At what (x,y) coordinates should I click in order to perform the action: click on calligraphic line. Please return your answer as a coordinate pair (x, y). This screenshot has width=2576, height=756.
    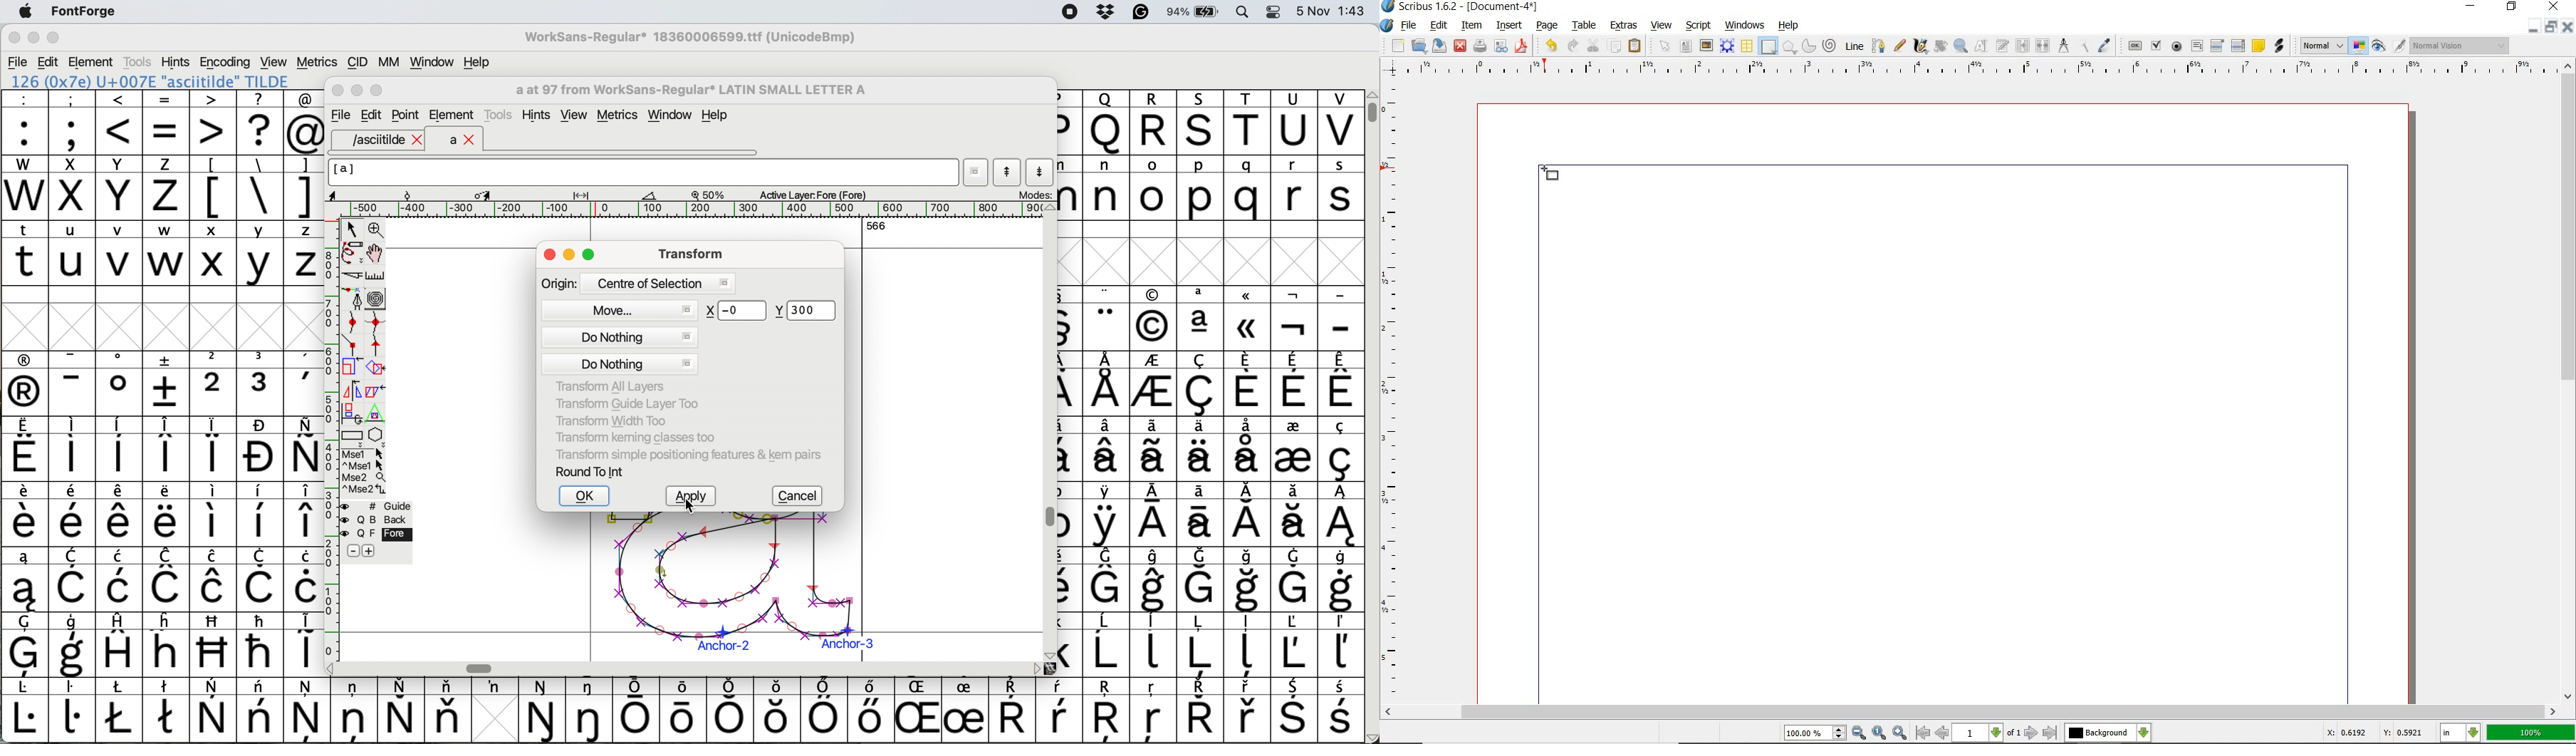
    Looking at the image, I should click on (1920, 46).